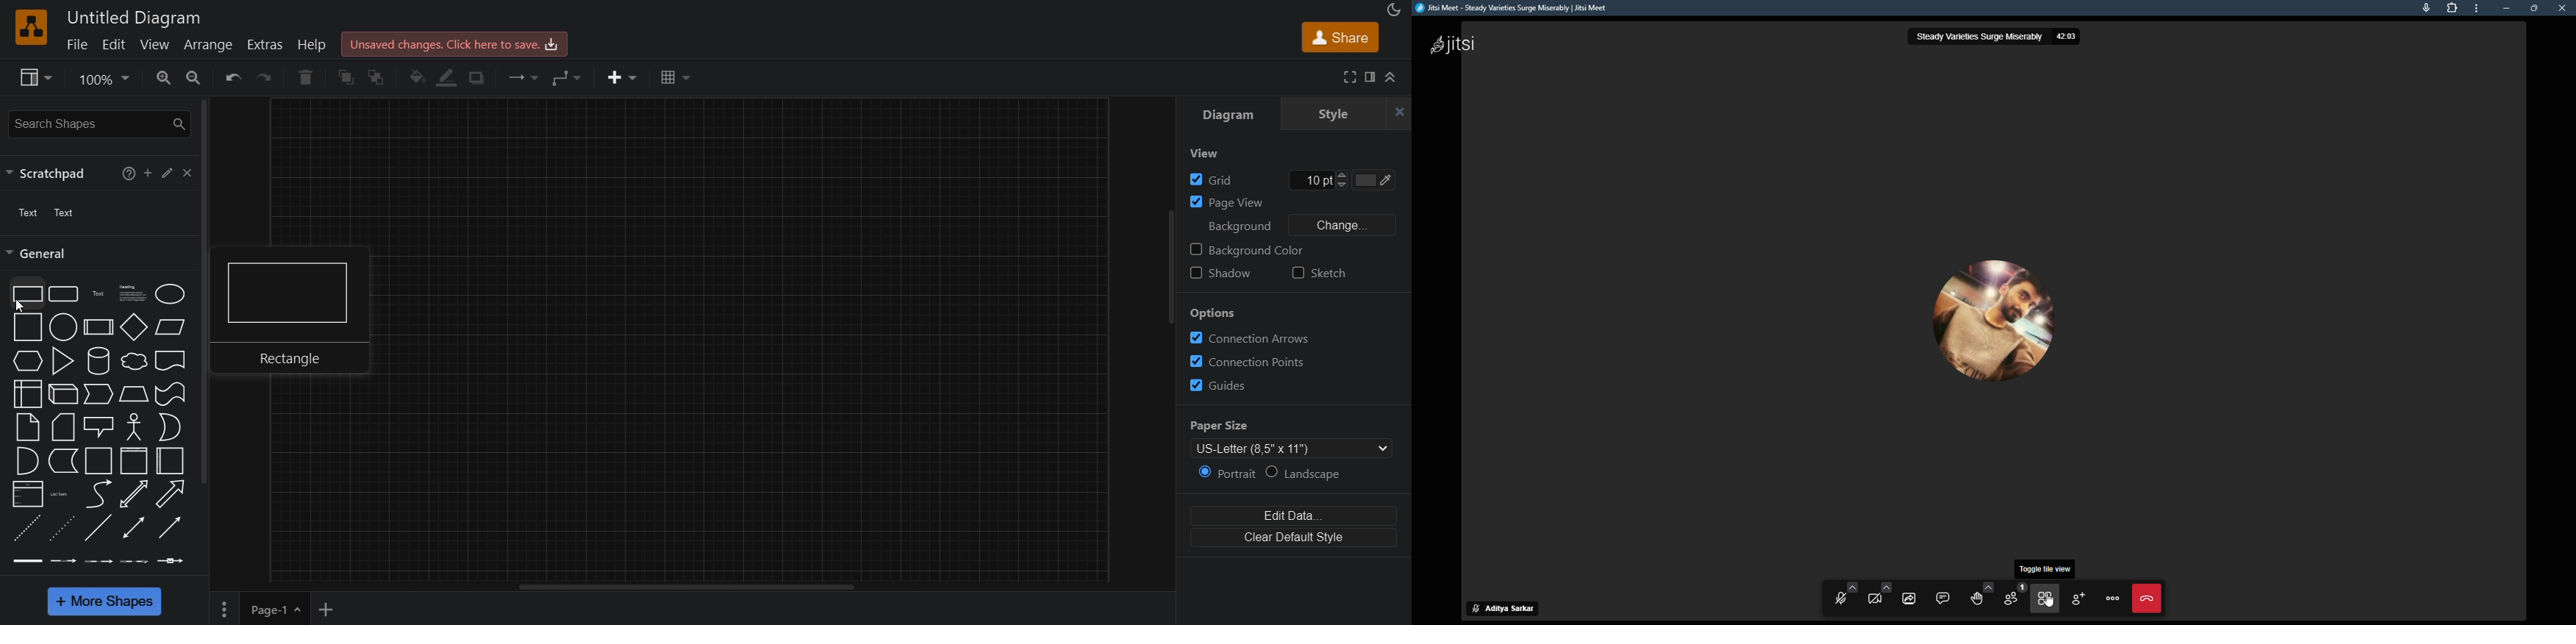  Describe the element at coordinates (1287, 447) in the screenshot. I see `change paper size` at that location.